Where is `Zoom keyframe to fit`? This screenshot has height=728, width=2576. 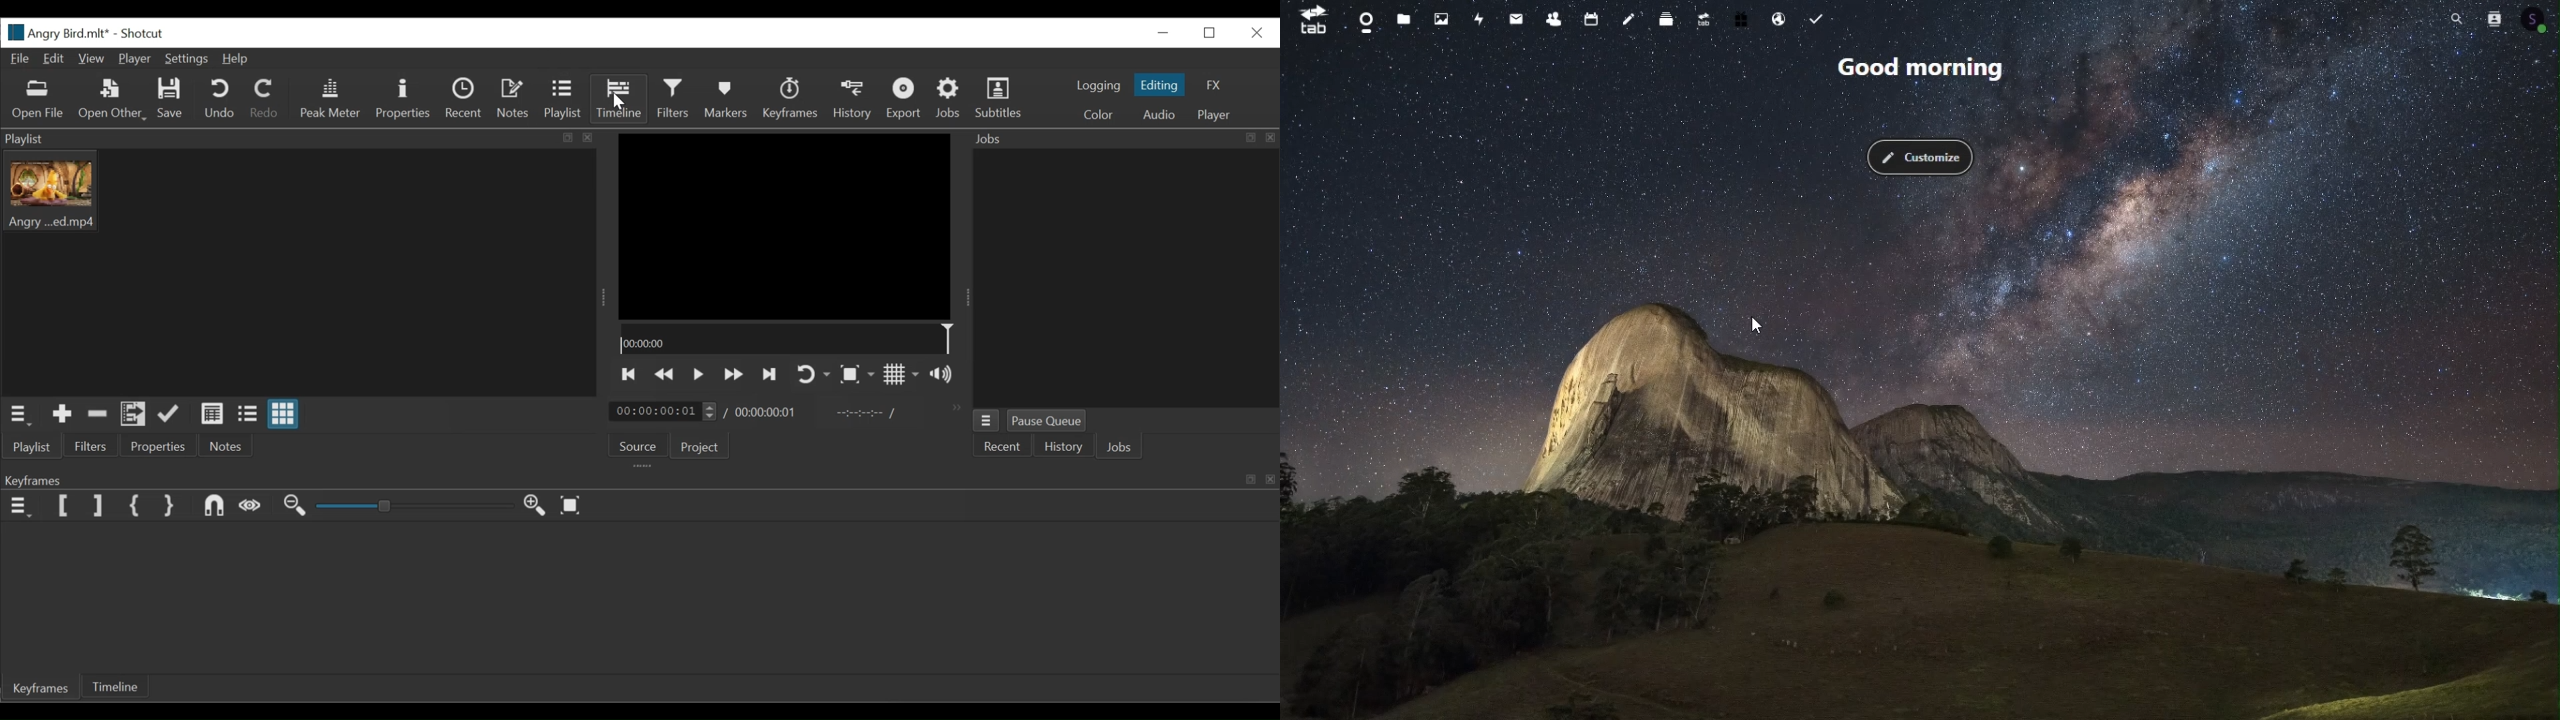
Zoom keyframe to fit is located at coordinates (570, 505).